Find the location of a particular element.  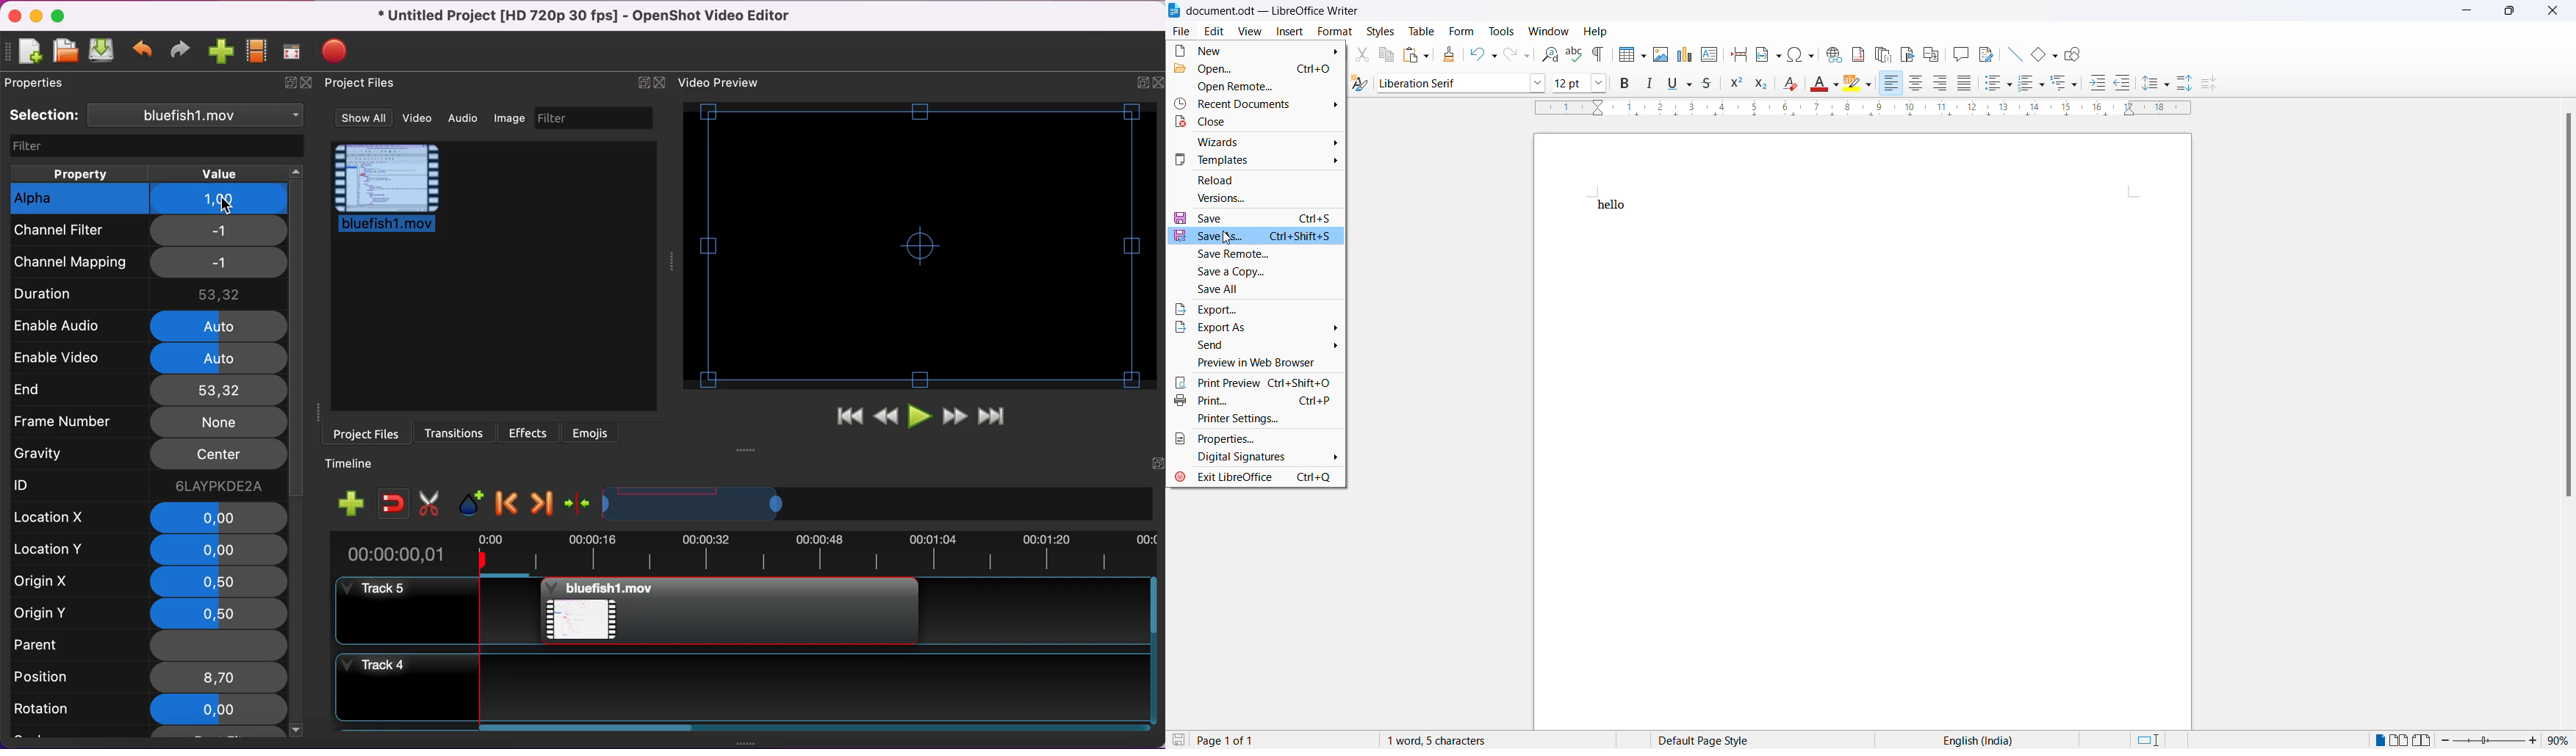

Save a copy is located at coordinates (1255, 272).